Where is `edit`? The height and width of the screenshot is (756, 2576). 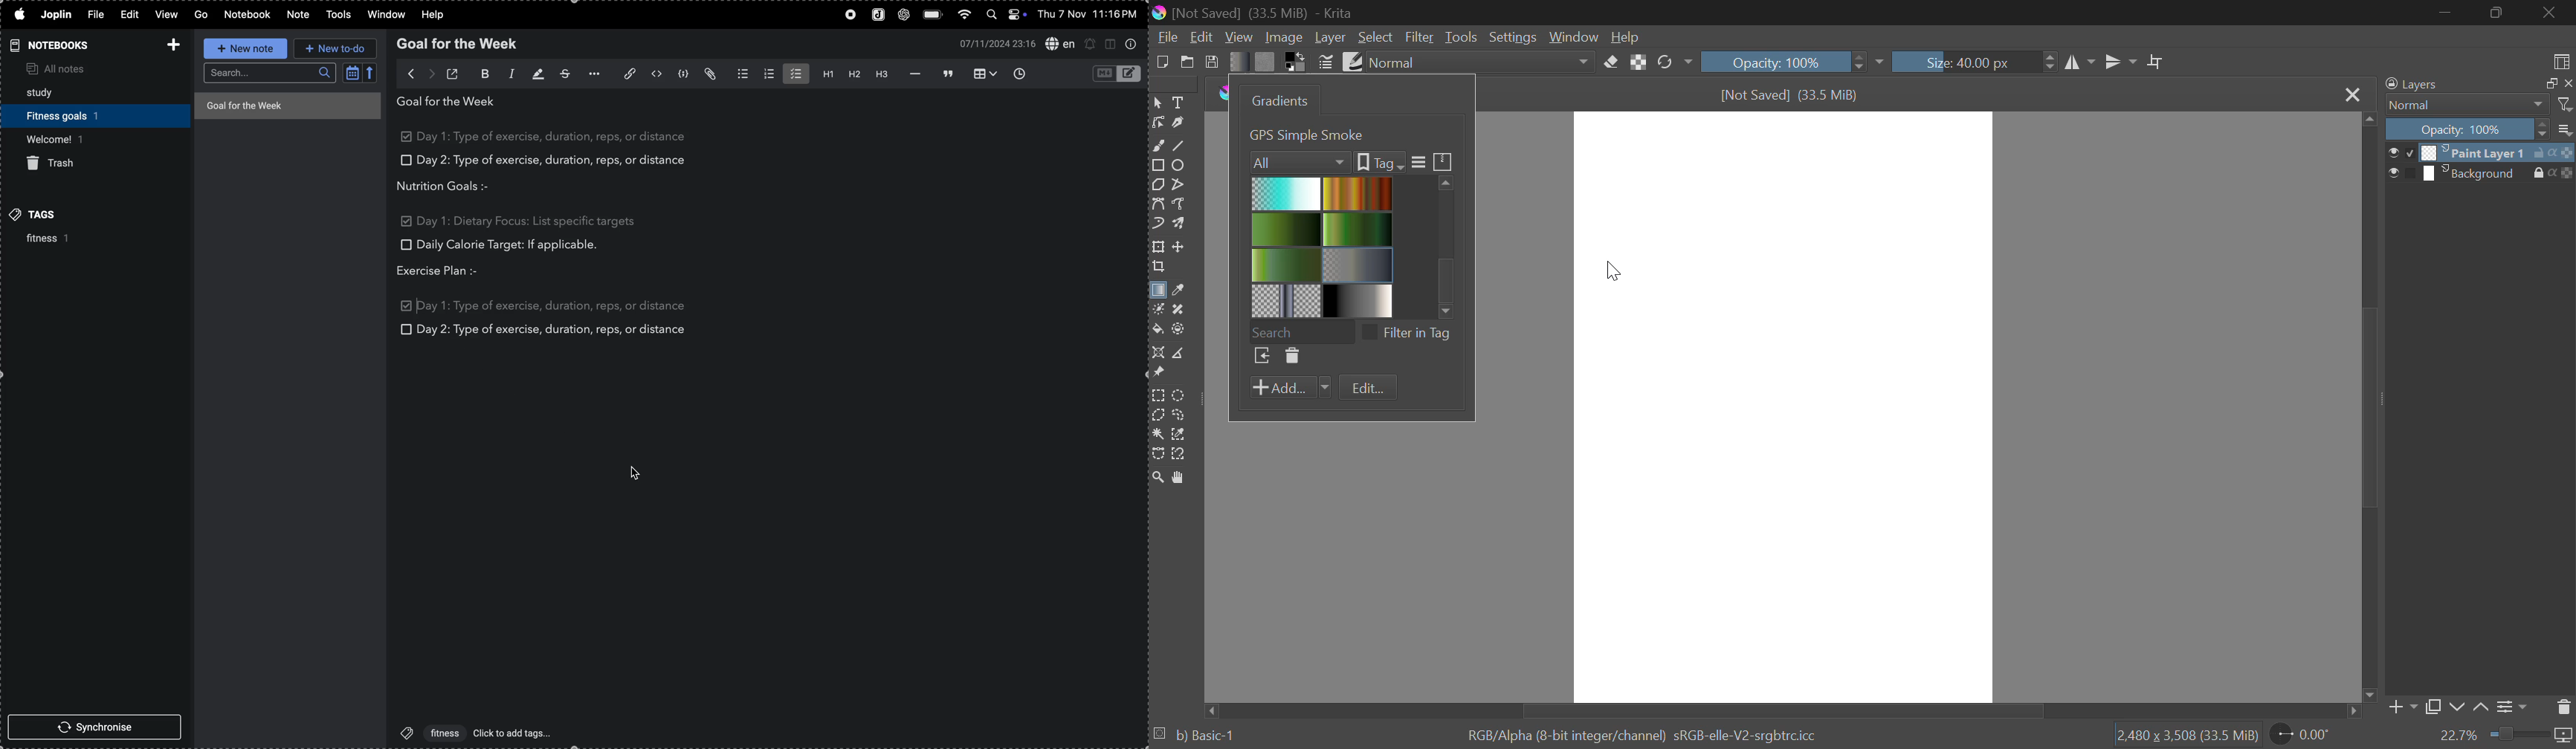 edit is located at coordinates (131, 14).